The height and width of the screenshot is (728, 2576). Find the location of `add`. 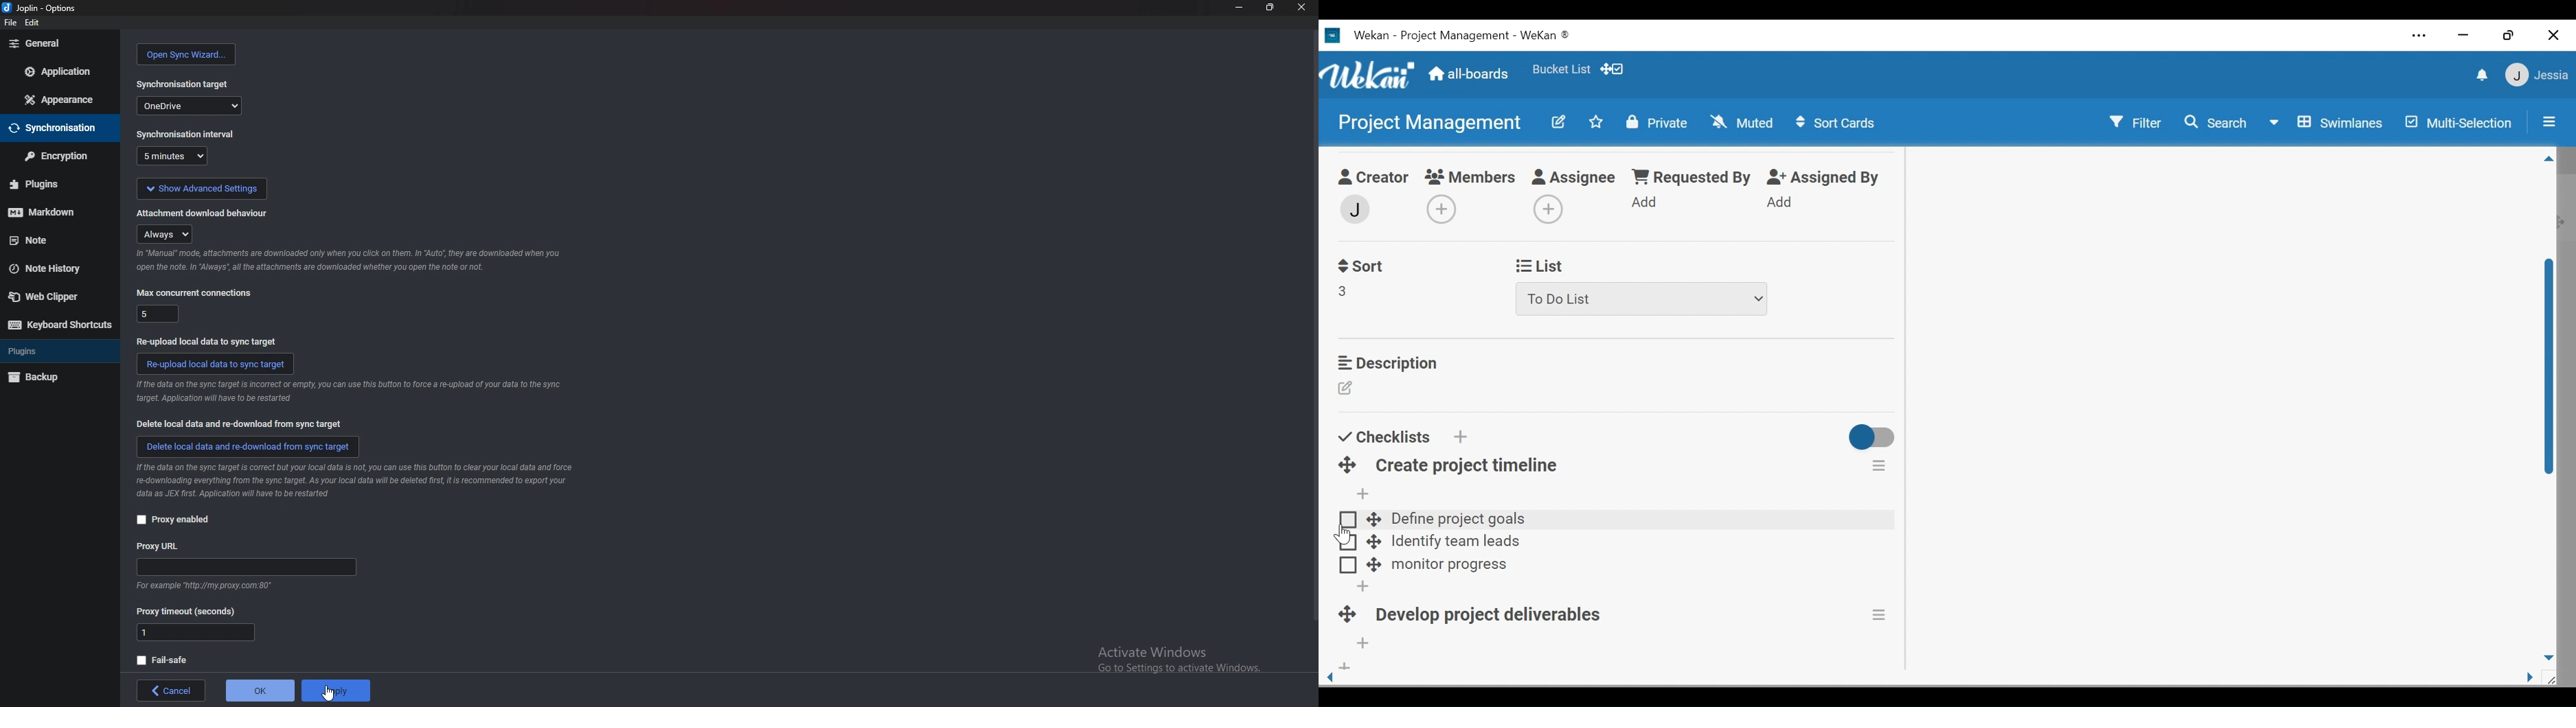

add is located at coordinates (1359, 587).